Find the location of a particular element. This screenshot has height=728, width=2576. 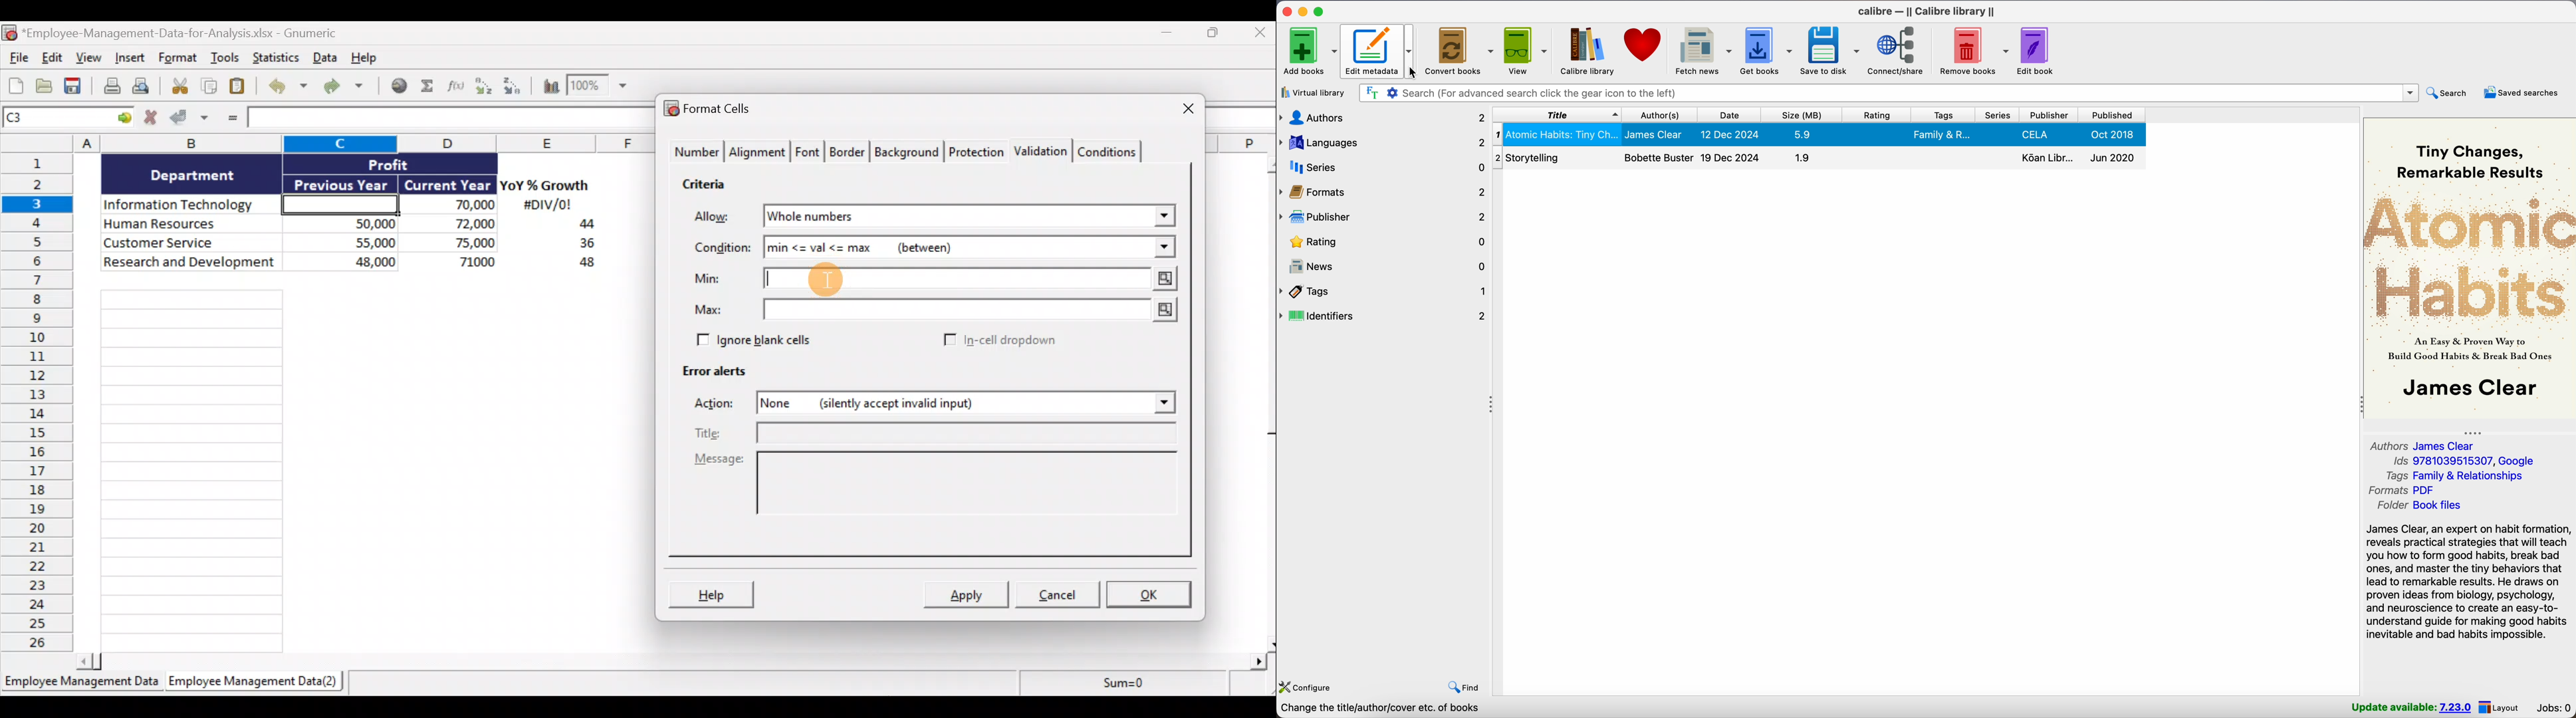

connect/share is located at coordinates (1898, 51).